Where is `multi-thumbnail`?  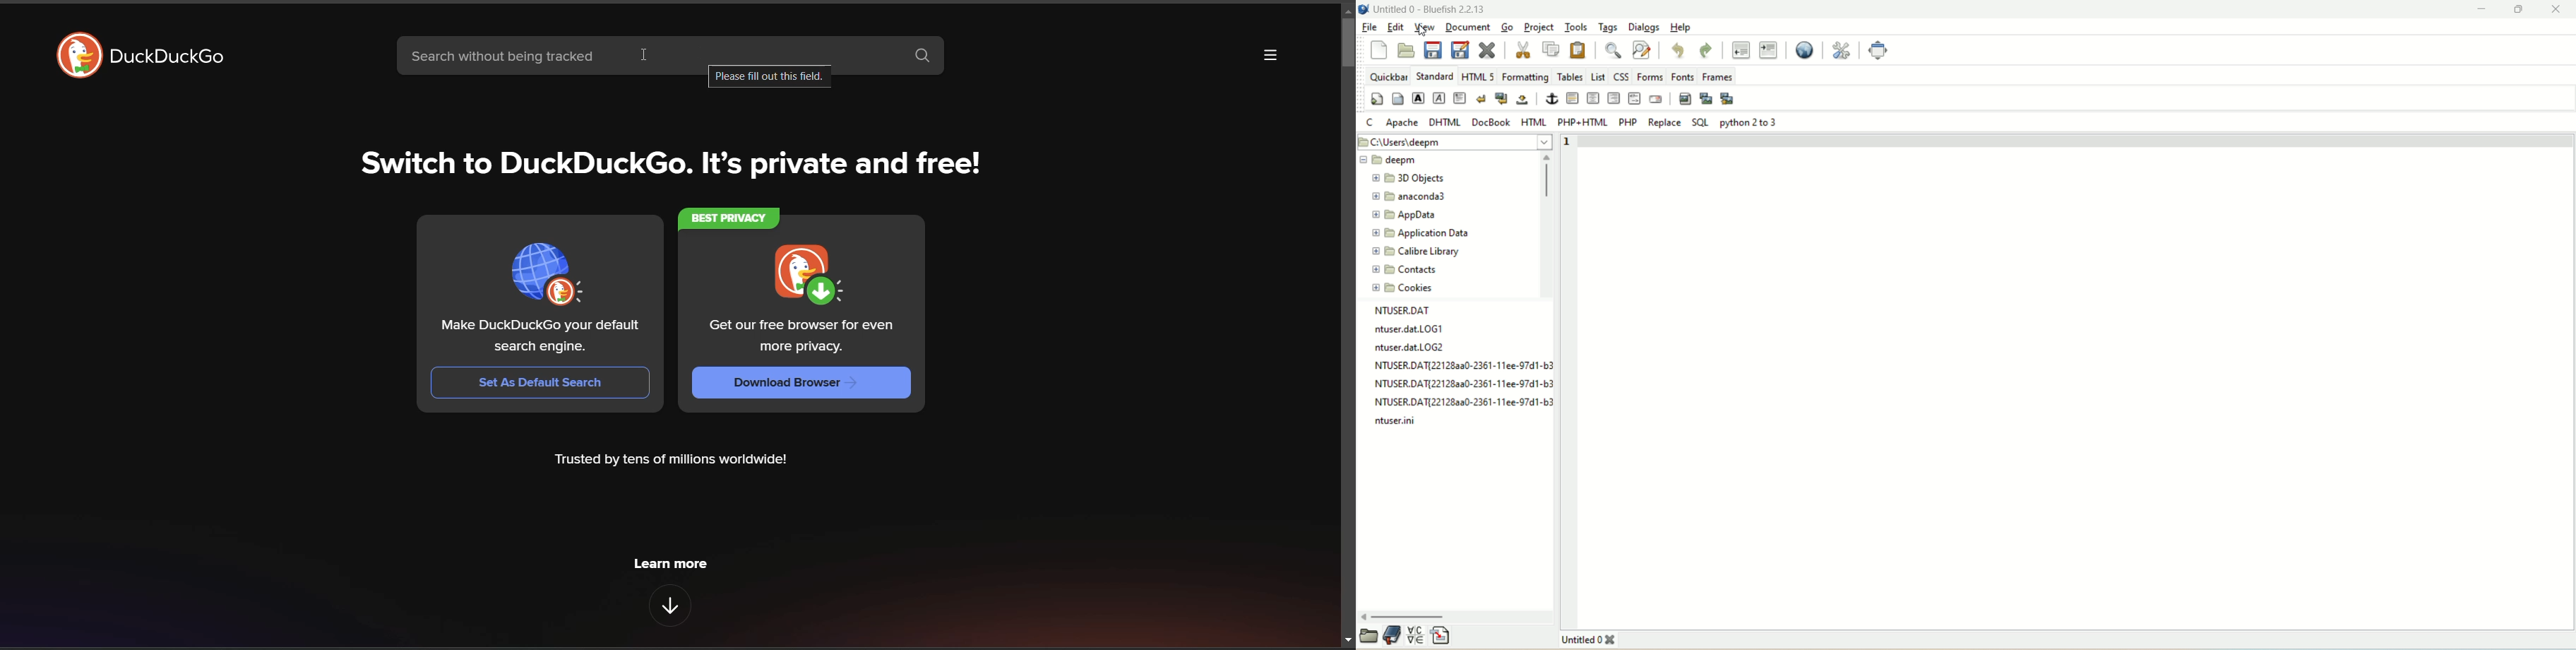
multi-thumbnail is located at coordinates (1730, 98).